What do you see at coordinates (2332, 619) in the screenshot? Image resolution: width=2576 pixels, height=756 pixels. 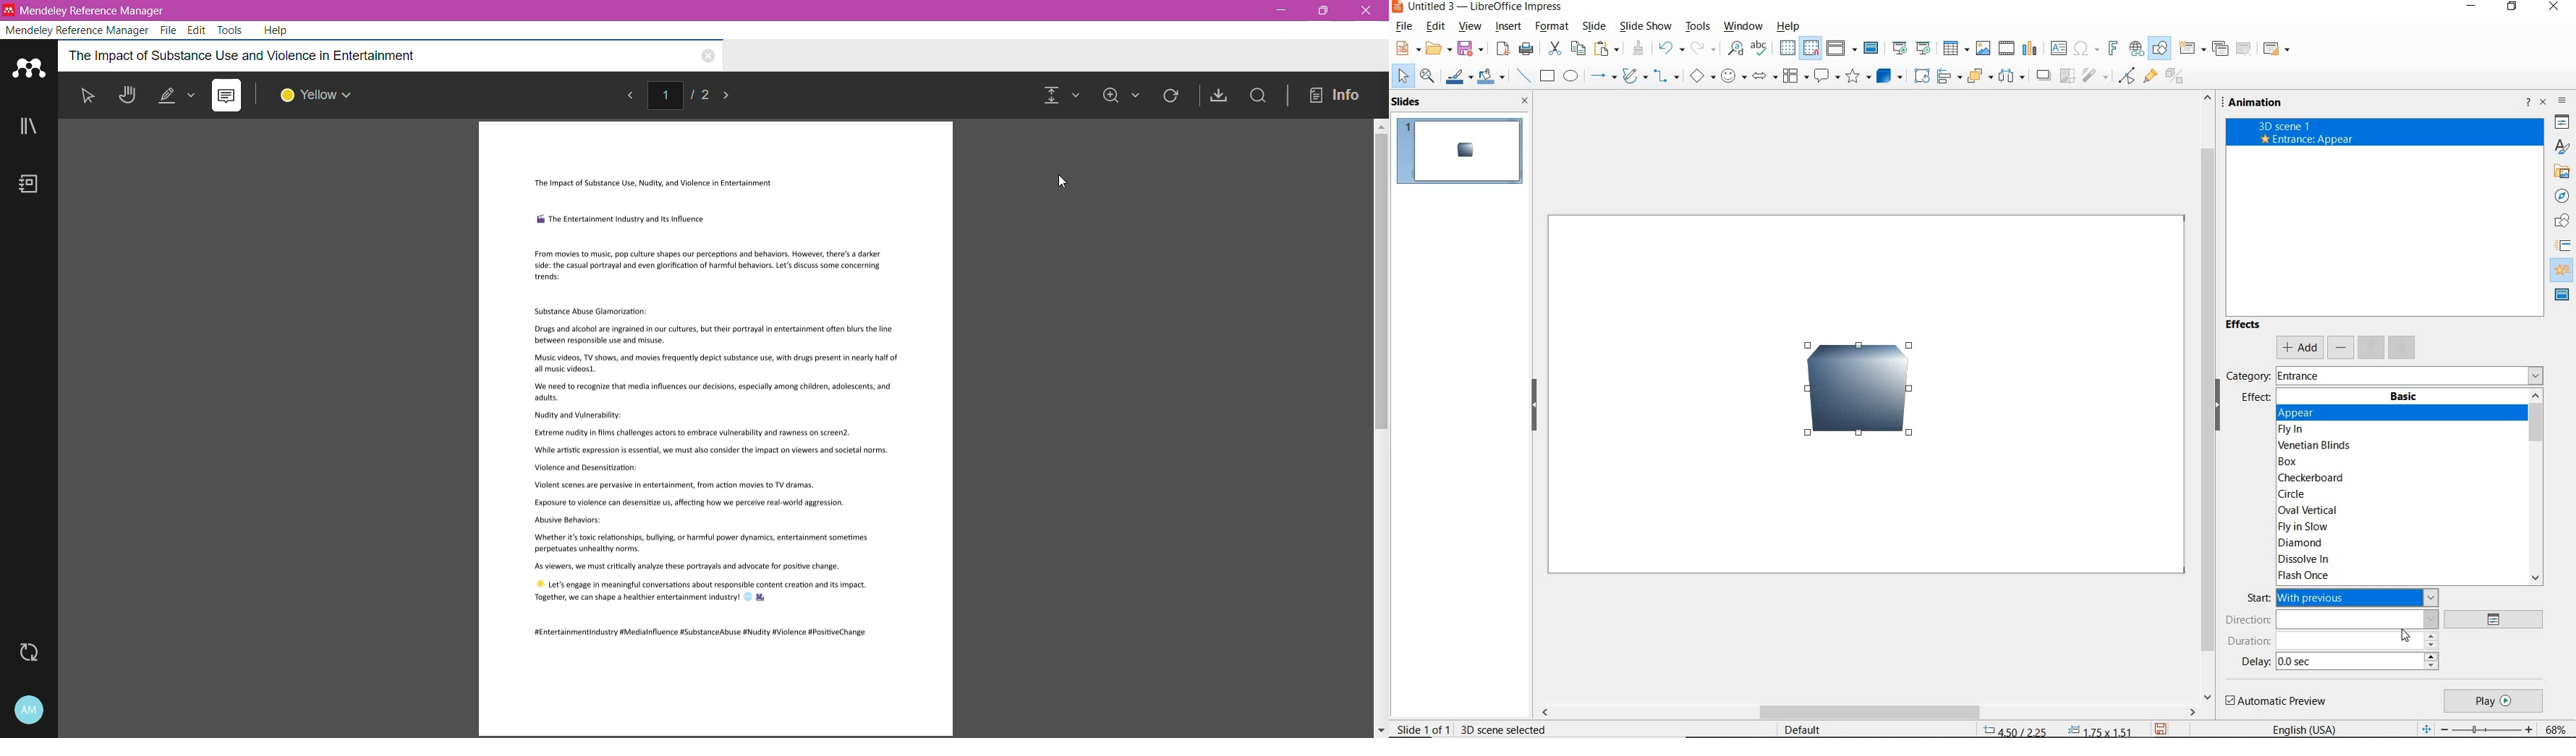 I see `direction` at bounding box center [2332, 619].